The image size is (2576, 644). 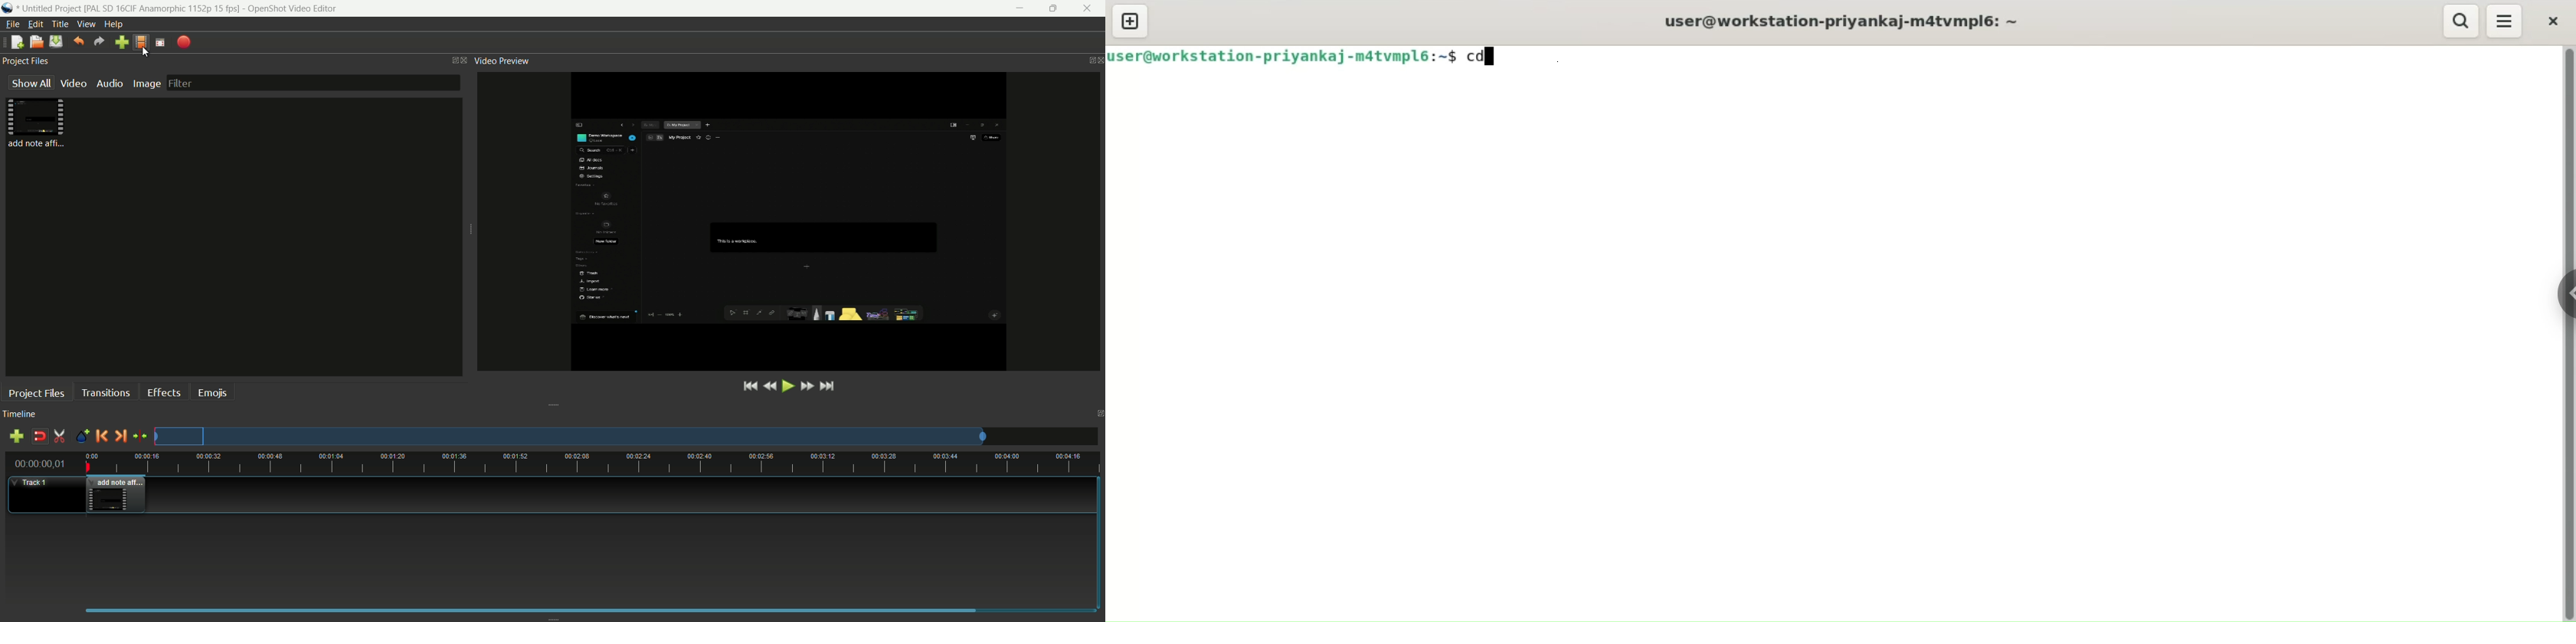 I want to click on track-1, so click(x=33, y=483).